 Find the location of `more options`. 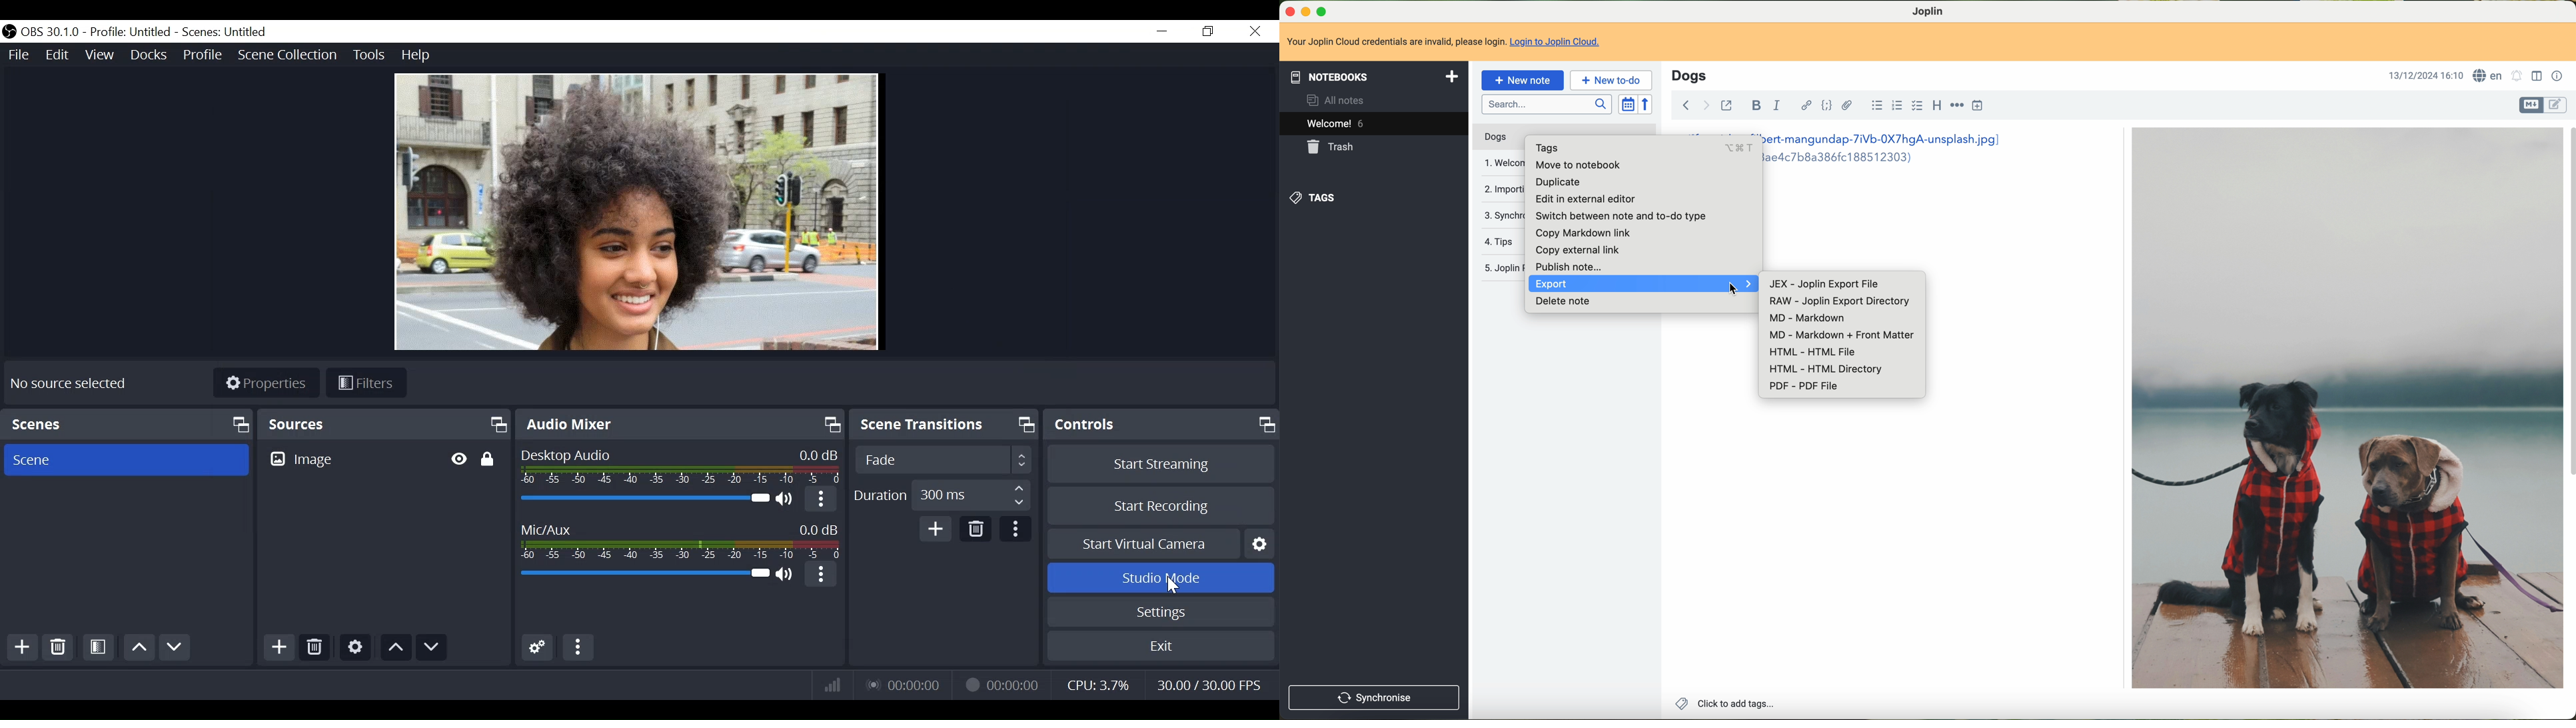

more options is located at coordinates (579, 648).